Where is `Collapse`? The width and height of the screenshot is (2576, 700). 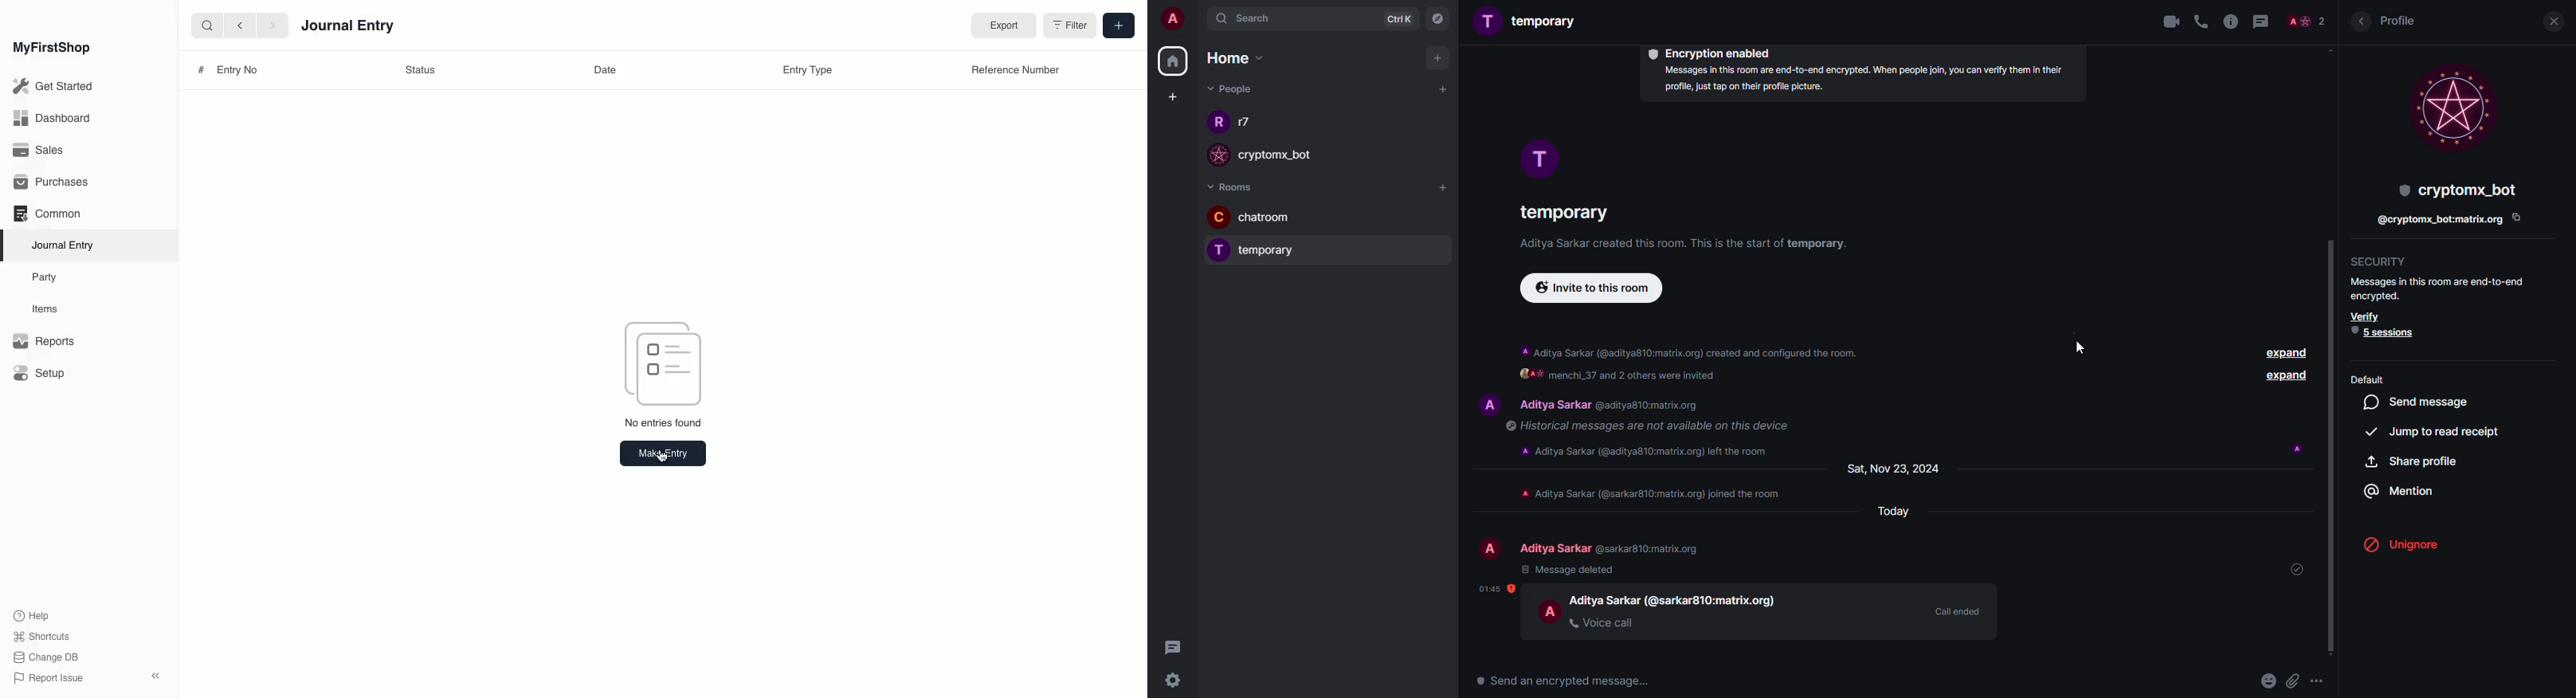
Collapse is located at coordinates (155, 676).